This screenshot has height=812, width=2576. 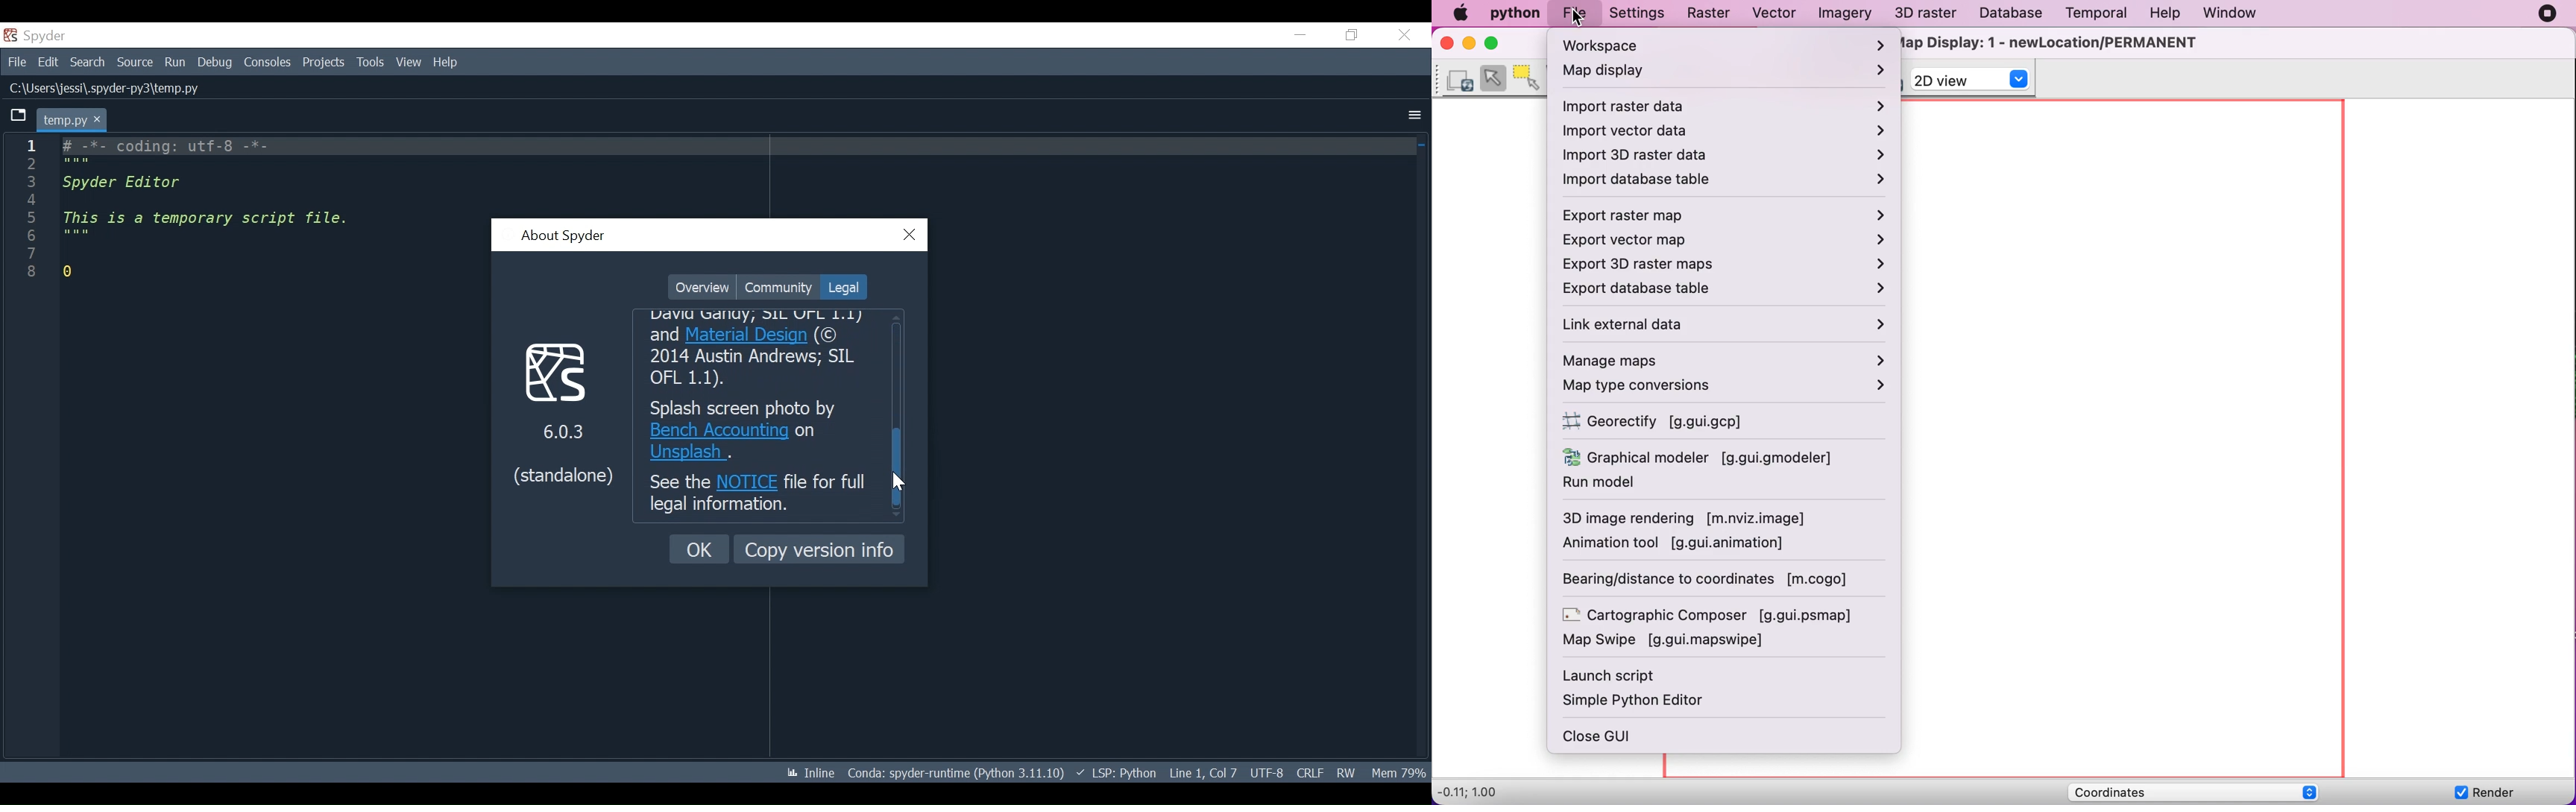 I want to click on OK, so click(x=700, y=549).